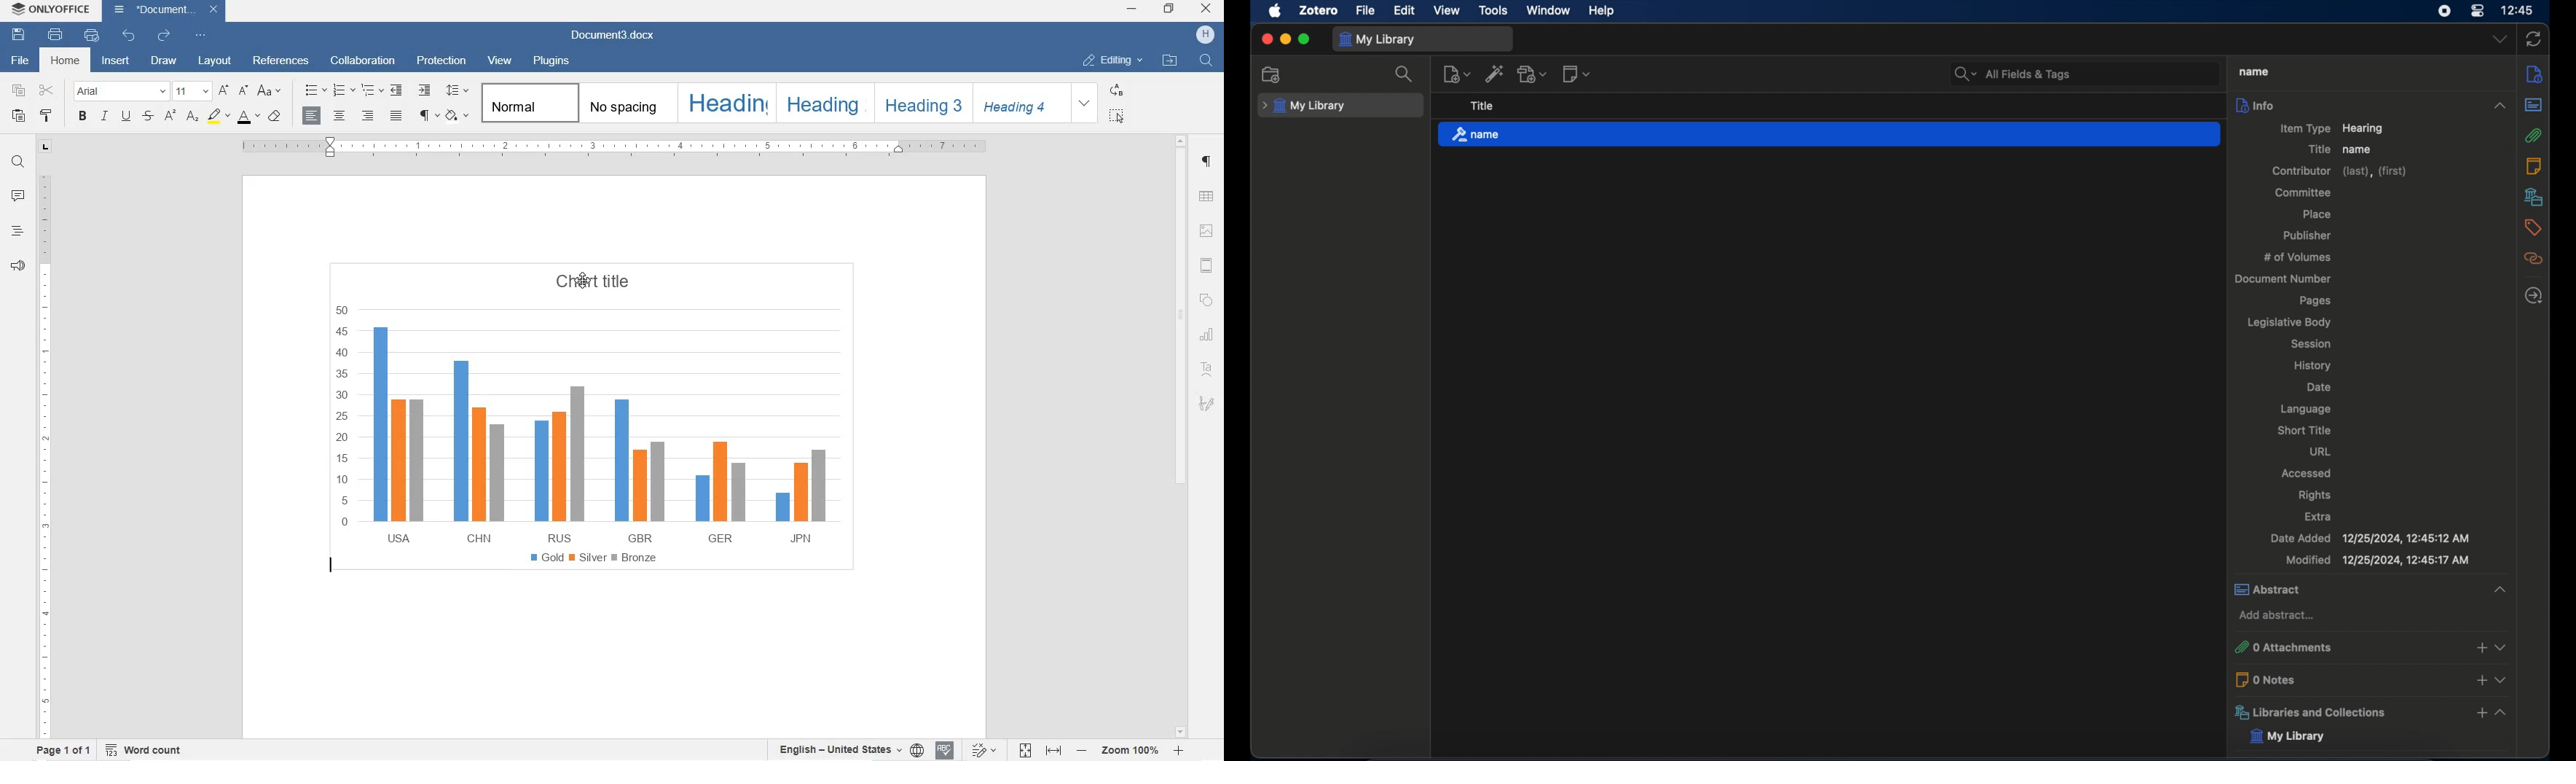 The width and height of the screenshot is (2576, 784). Describe the element at coordinates (17, 91) in the screenshot. I see `COPY` at that location.